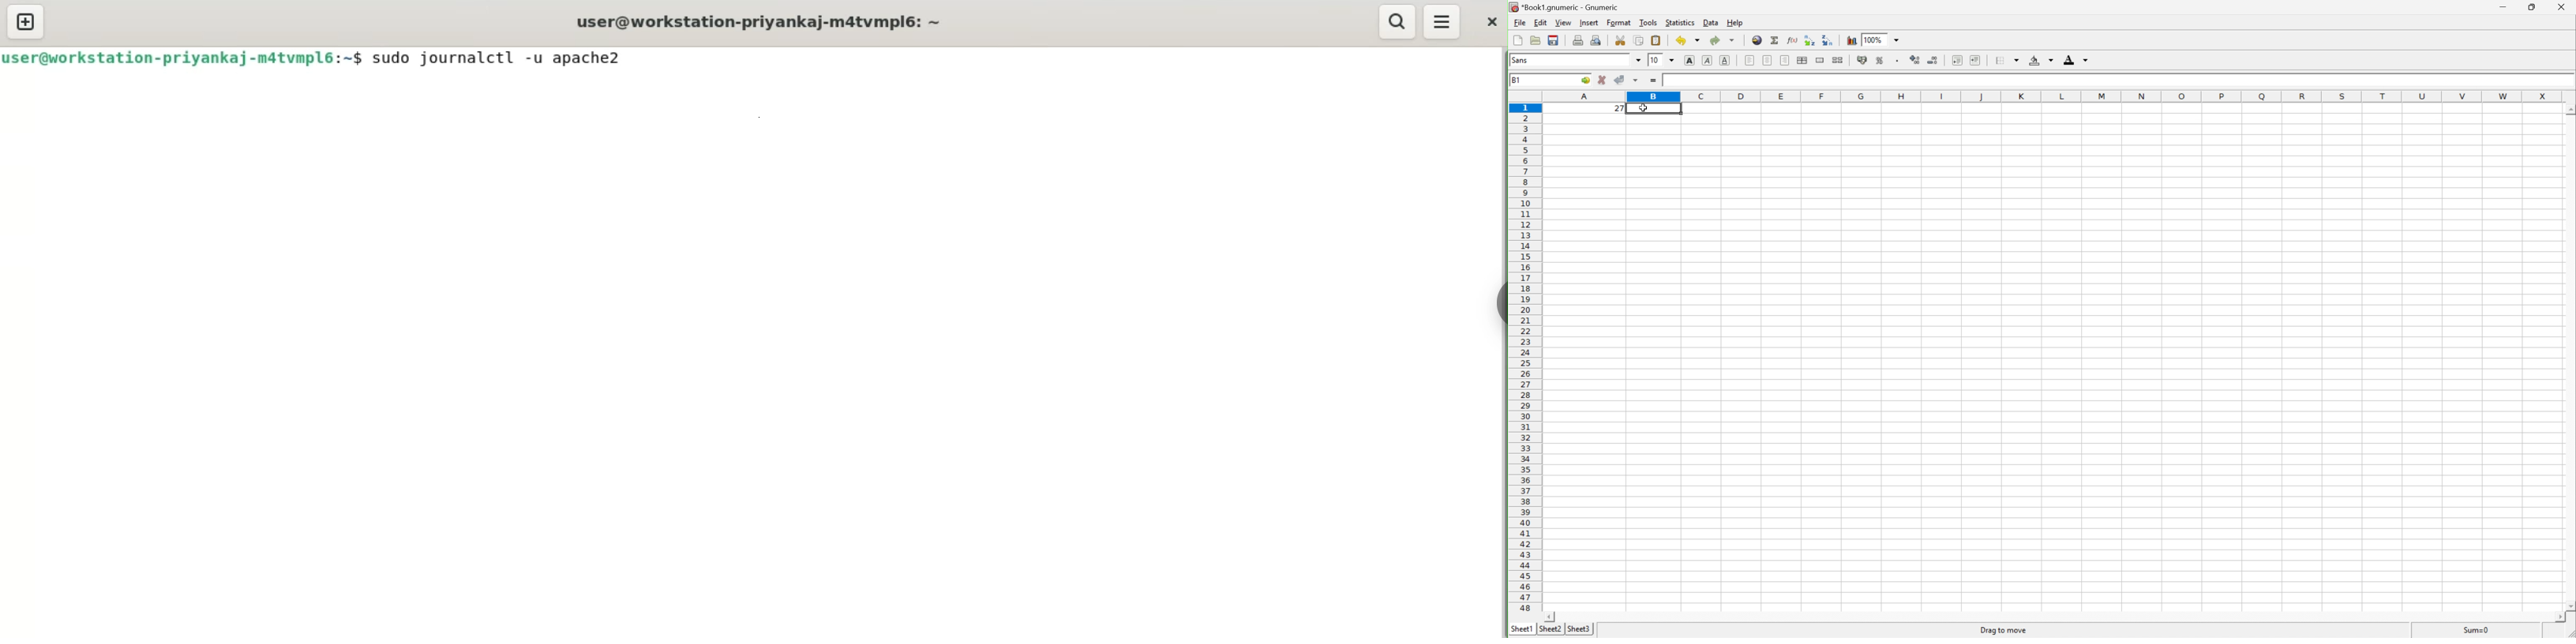 The width and height of the screenshot is (2576, 644). Describe the element at coordinates (1766, 59) in the screenshot. I see `Center horizontally` at that location.